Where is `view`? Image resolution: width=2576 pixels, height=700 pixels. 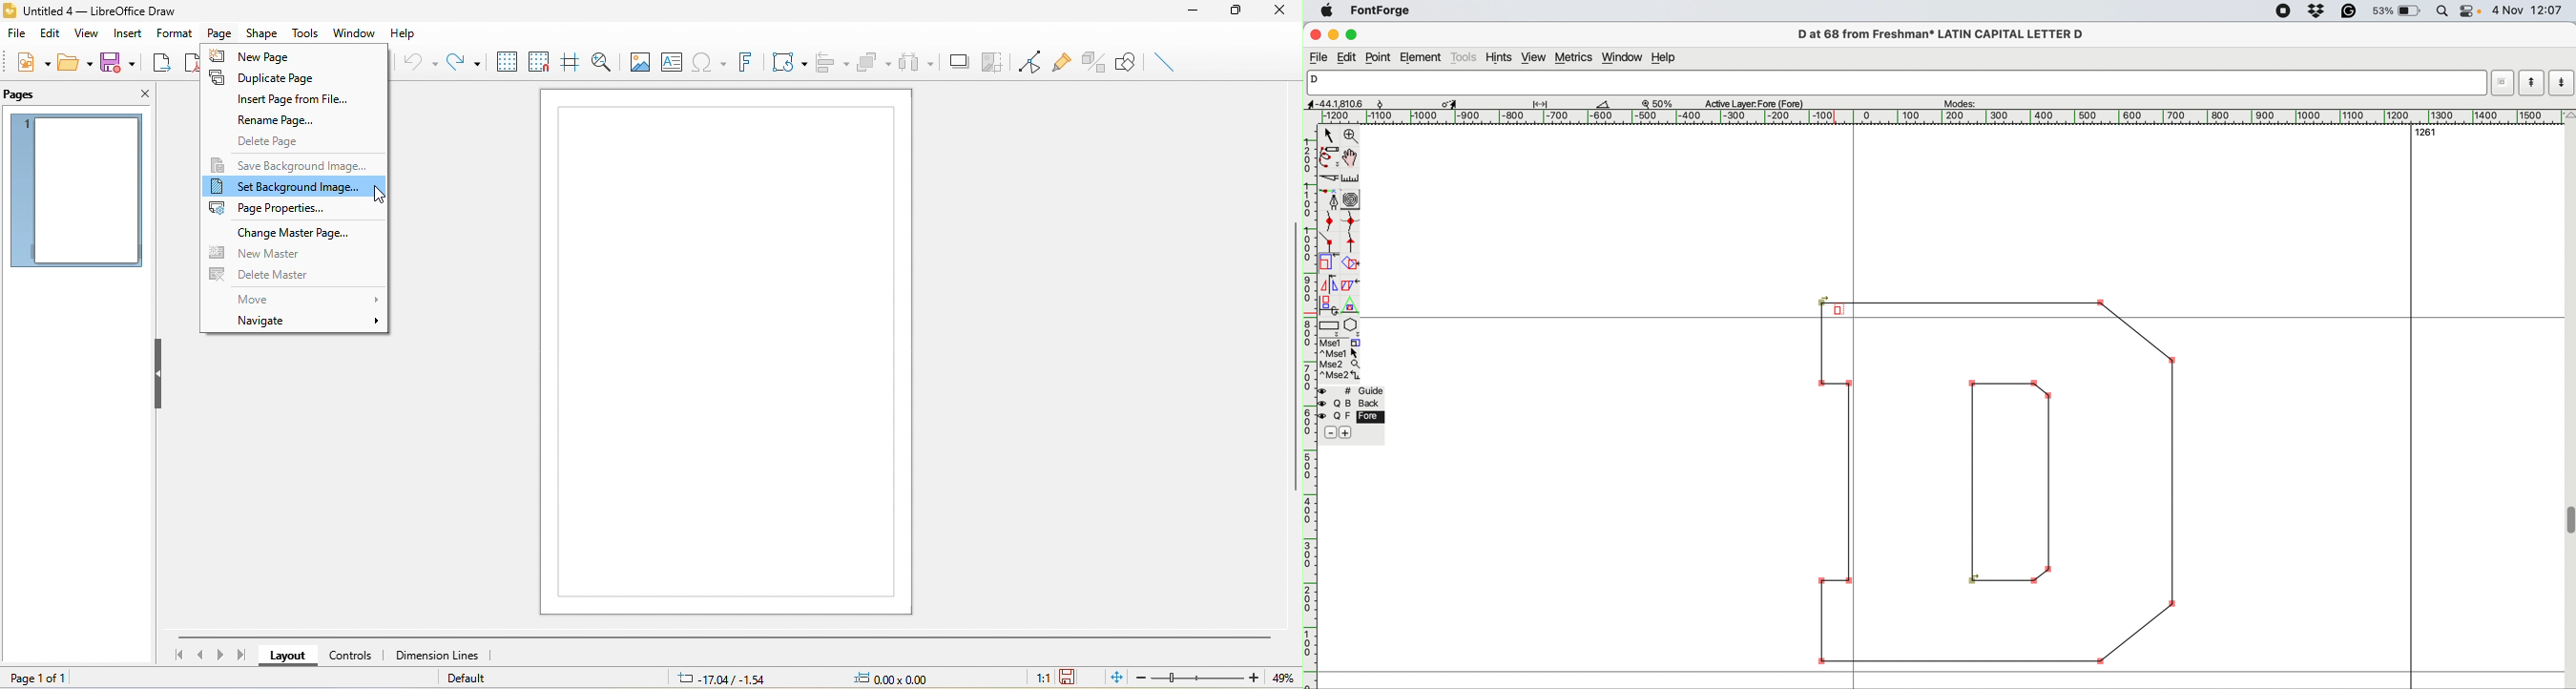
view is located at coordinates (1534, 58).